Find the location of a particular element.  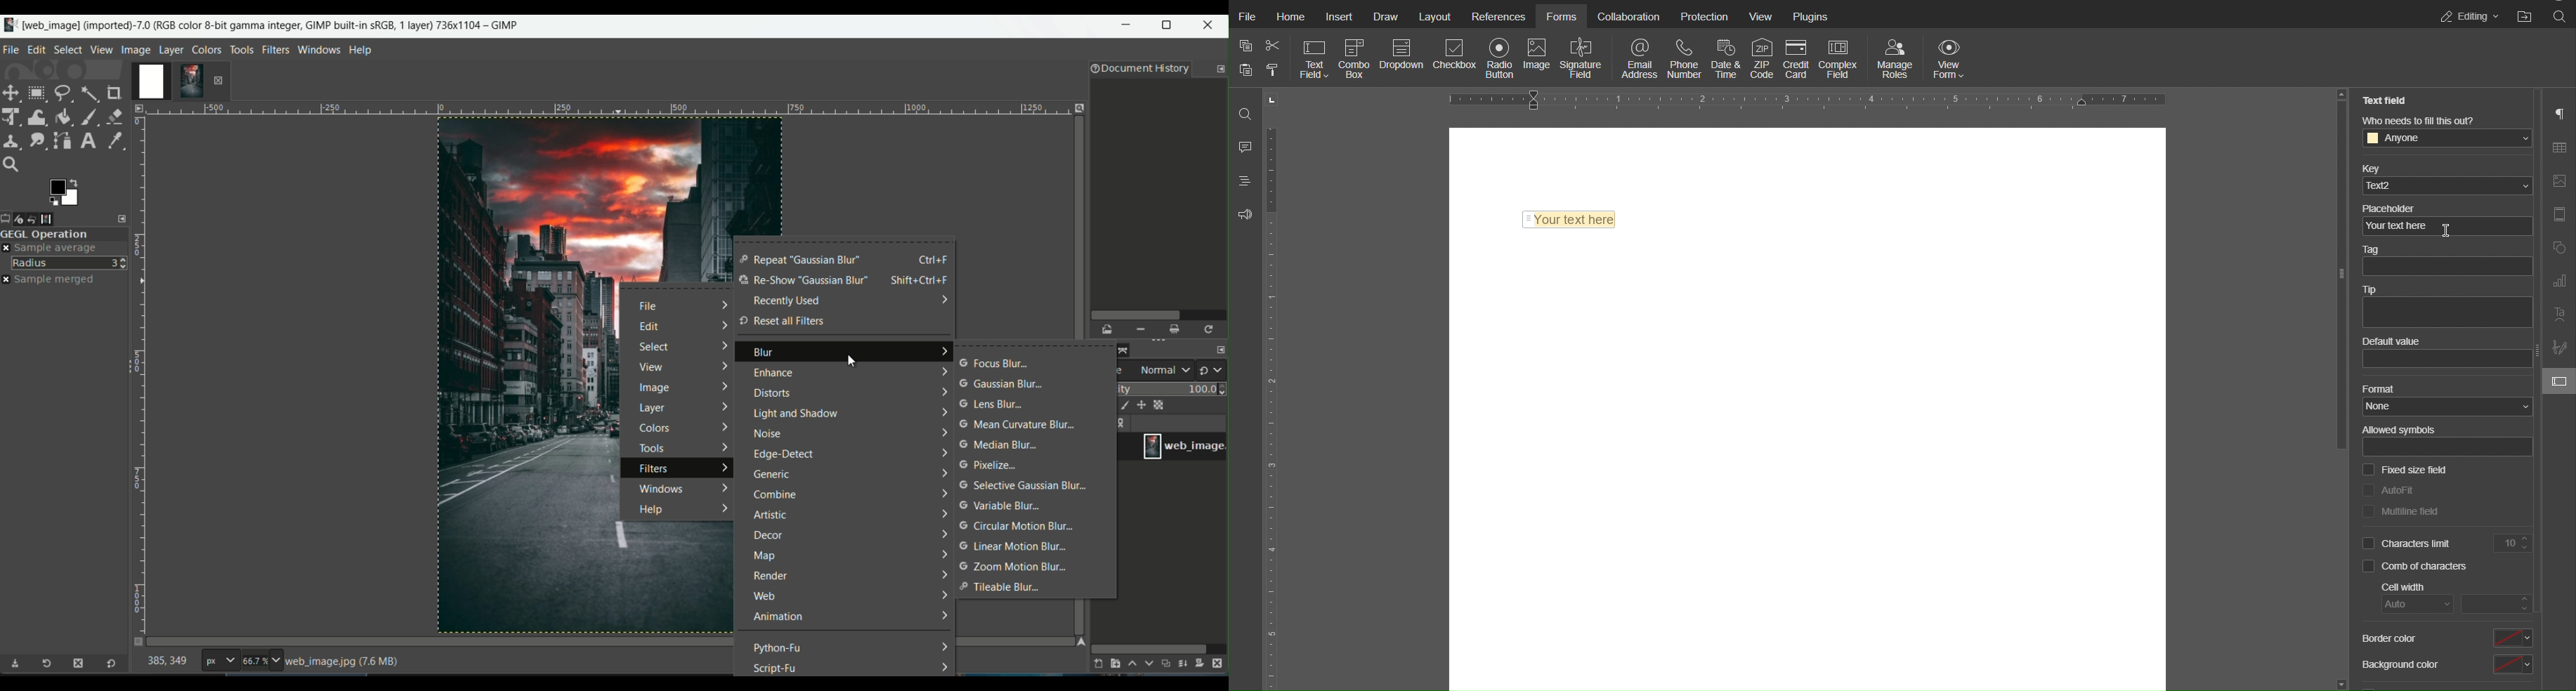

Headings is located at coordinates (1245, 180).